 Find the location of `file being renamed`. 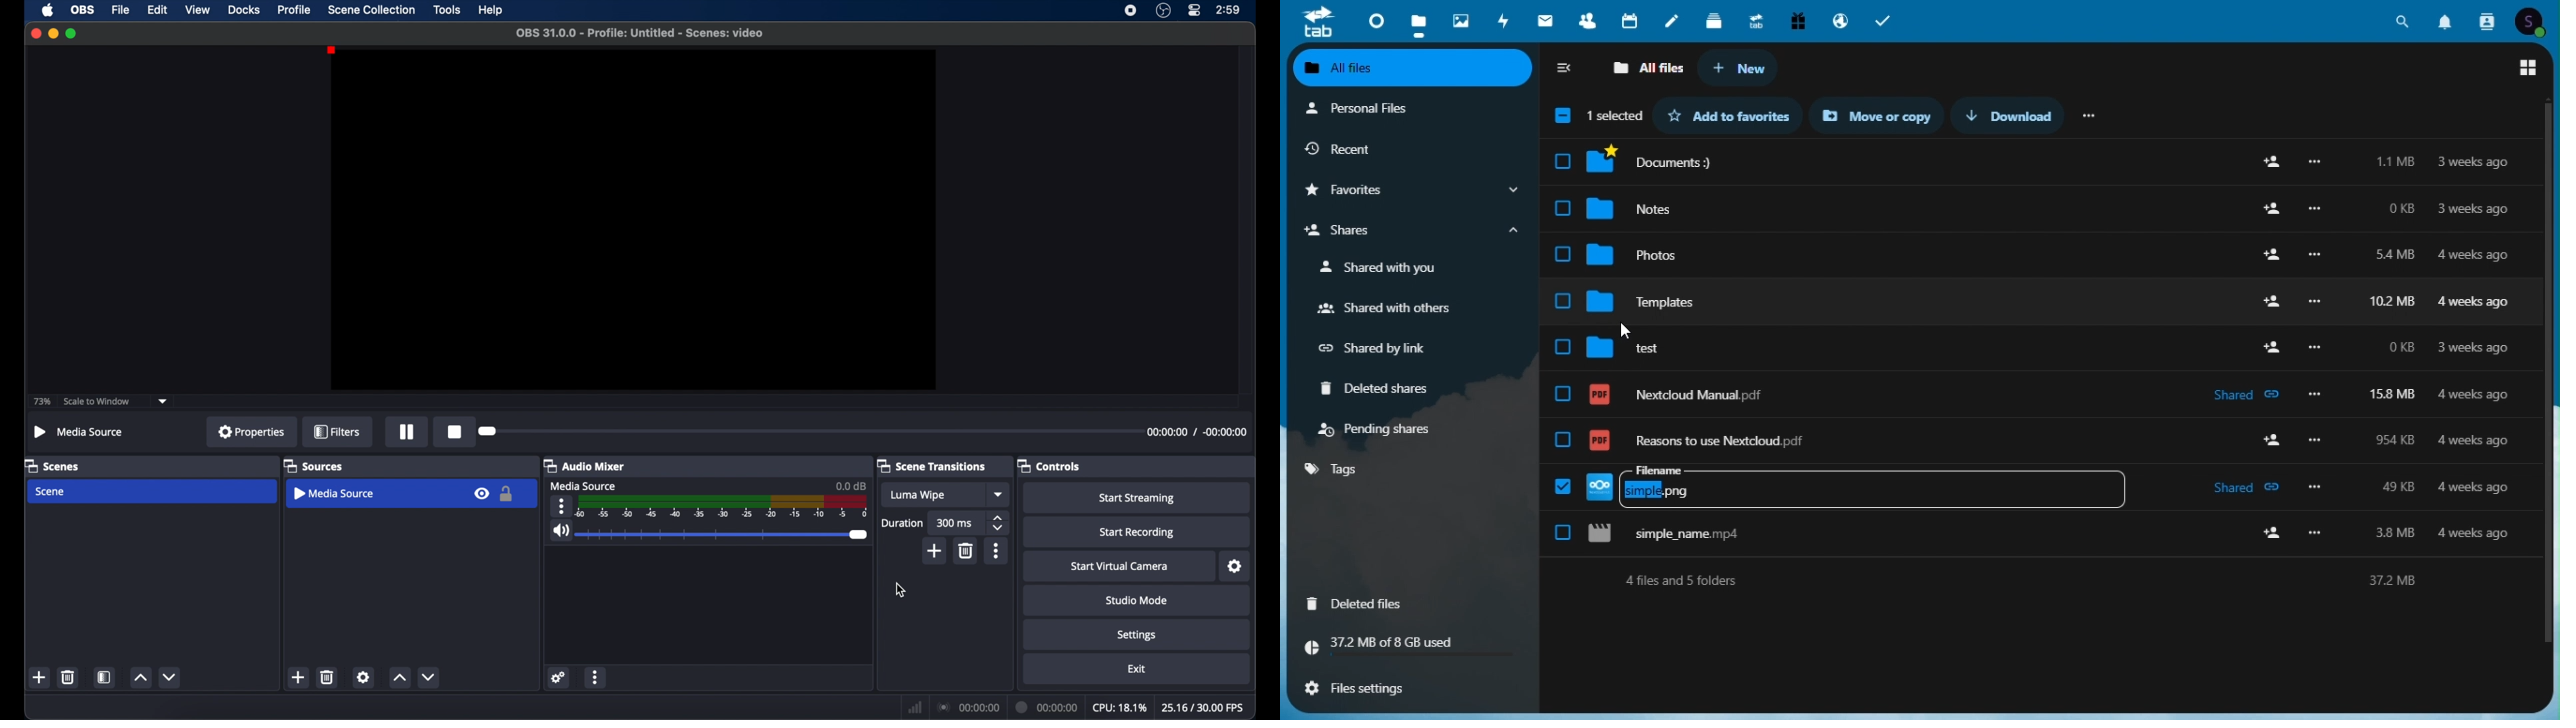

file being renamed is located at coordinates (2037, 483).